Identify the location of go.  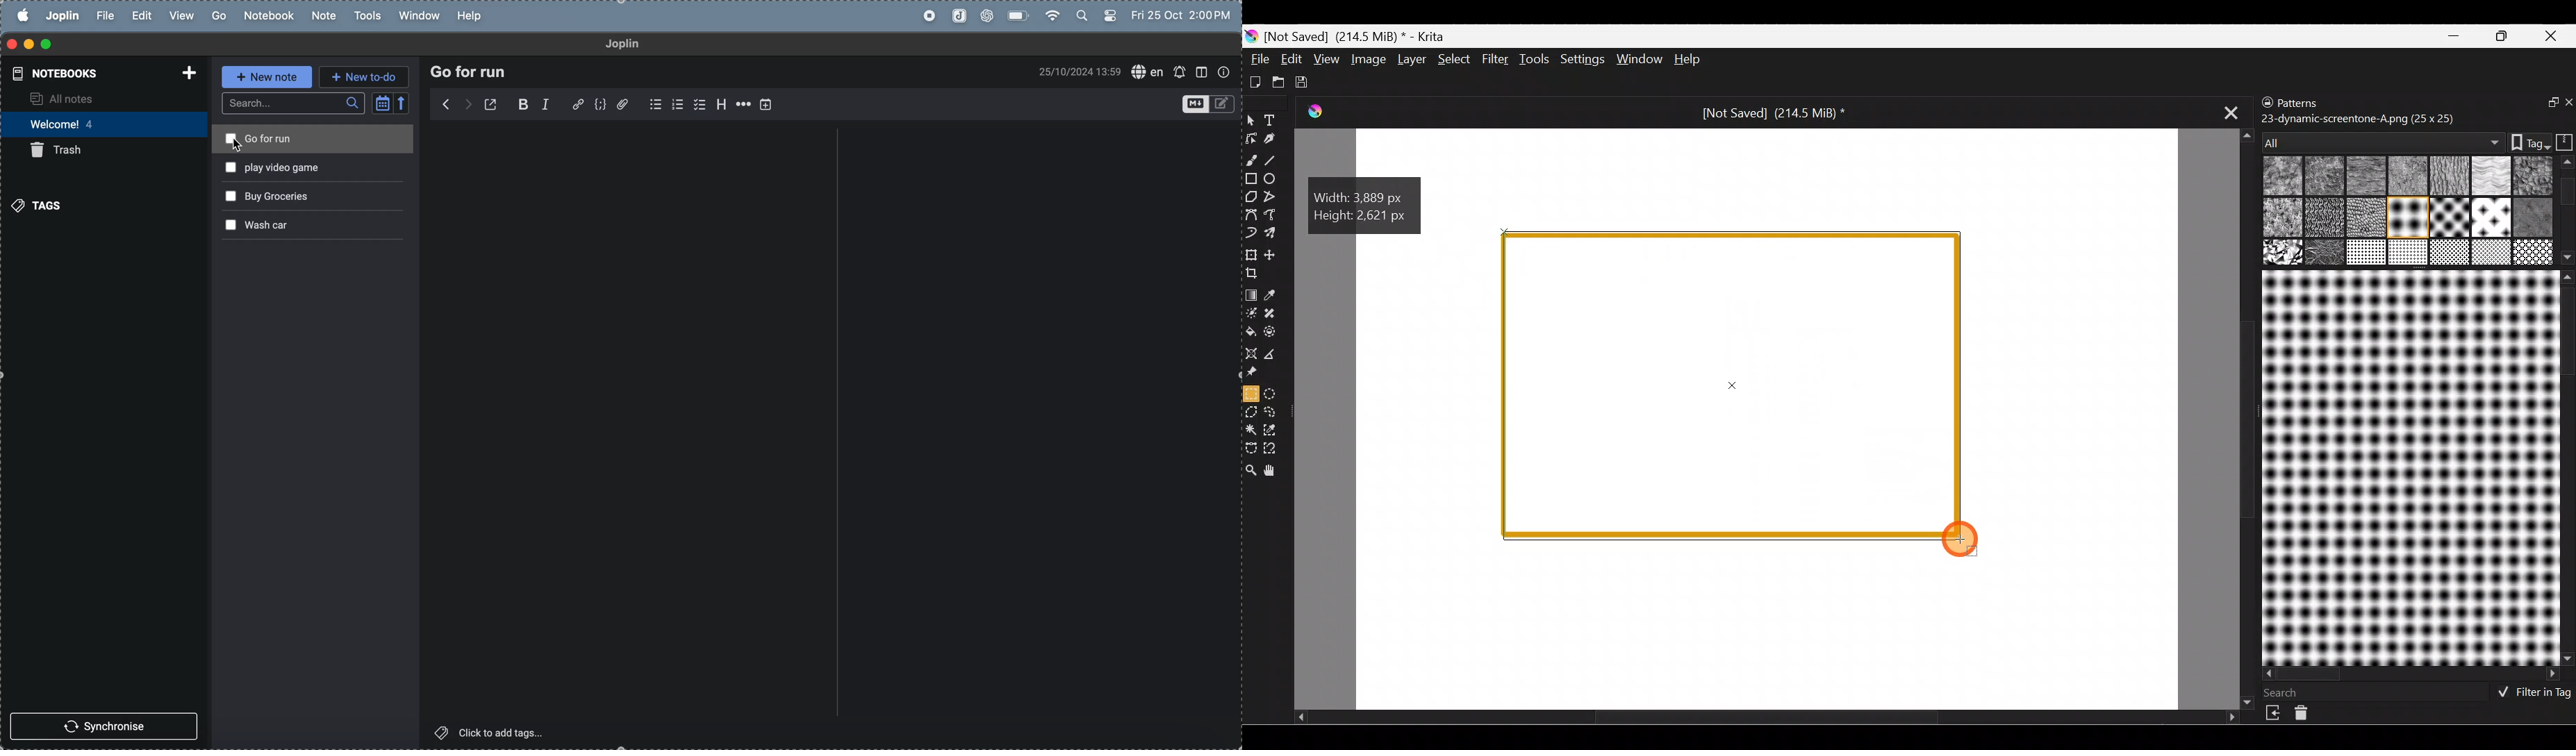
(216, 14).